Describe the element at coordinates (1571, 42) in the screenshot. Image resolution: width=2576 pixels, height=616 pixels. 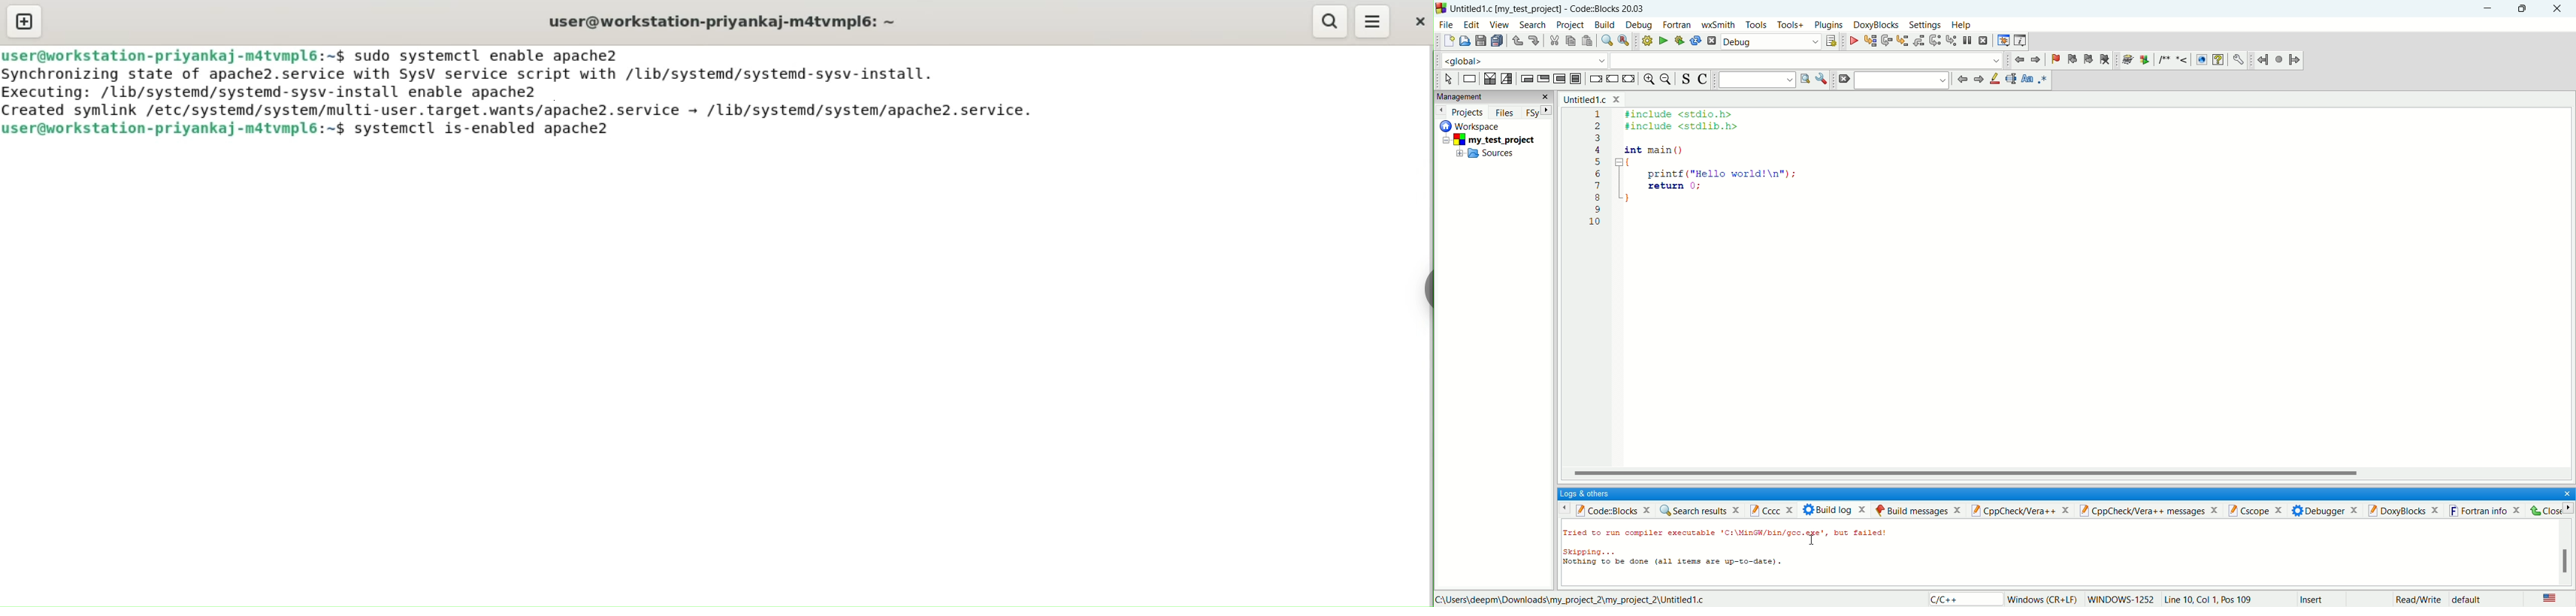
I see `copy` at that location.